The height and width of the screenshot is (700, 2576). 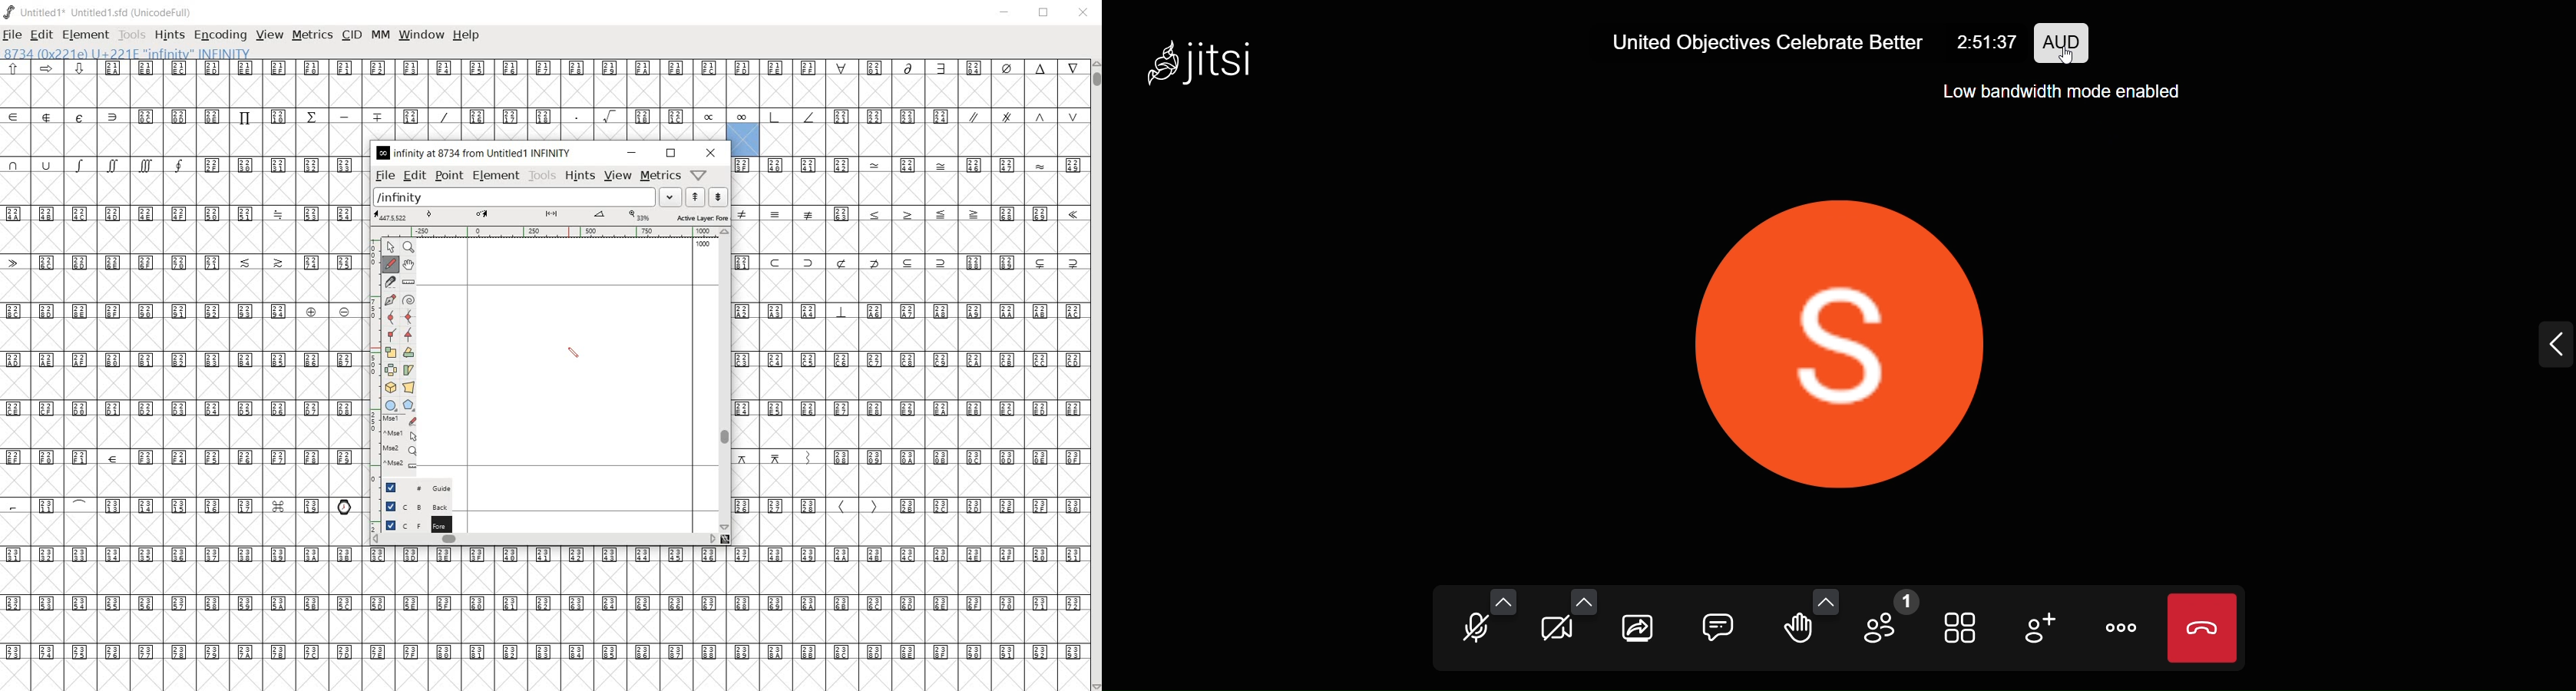 What do you see at coordinates (391, 335) in the screenshot?
I see `Add a corner point` at bounding box center [391, 335].